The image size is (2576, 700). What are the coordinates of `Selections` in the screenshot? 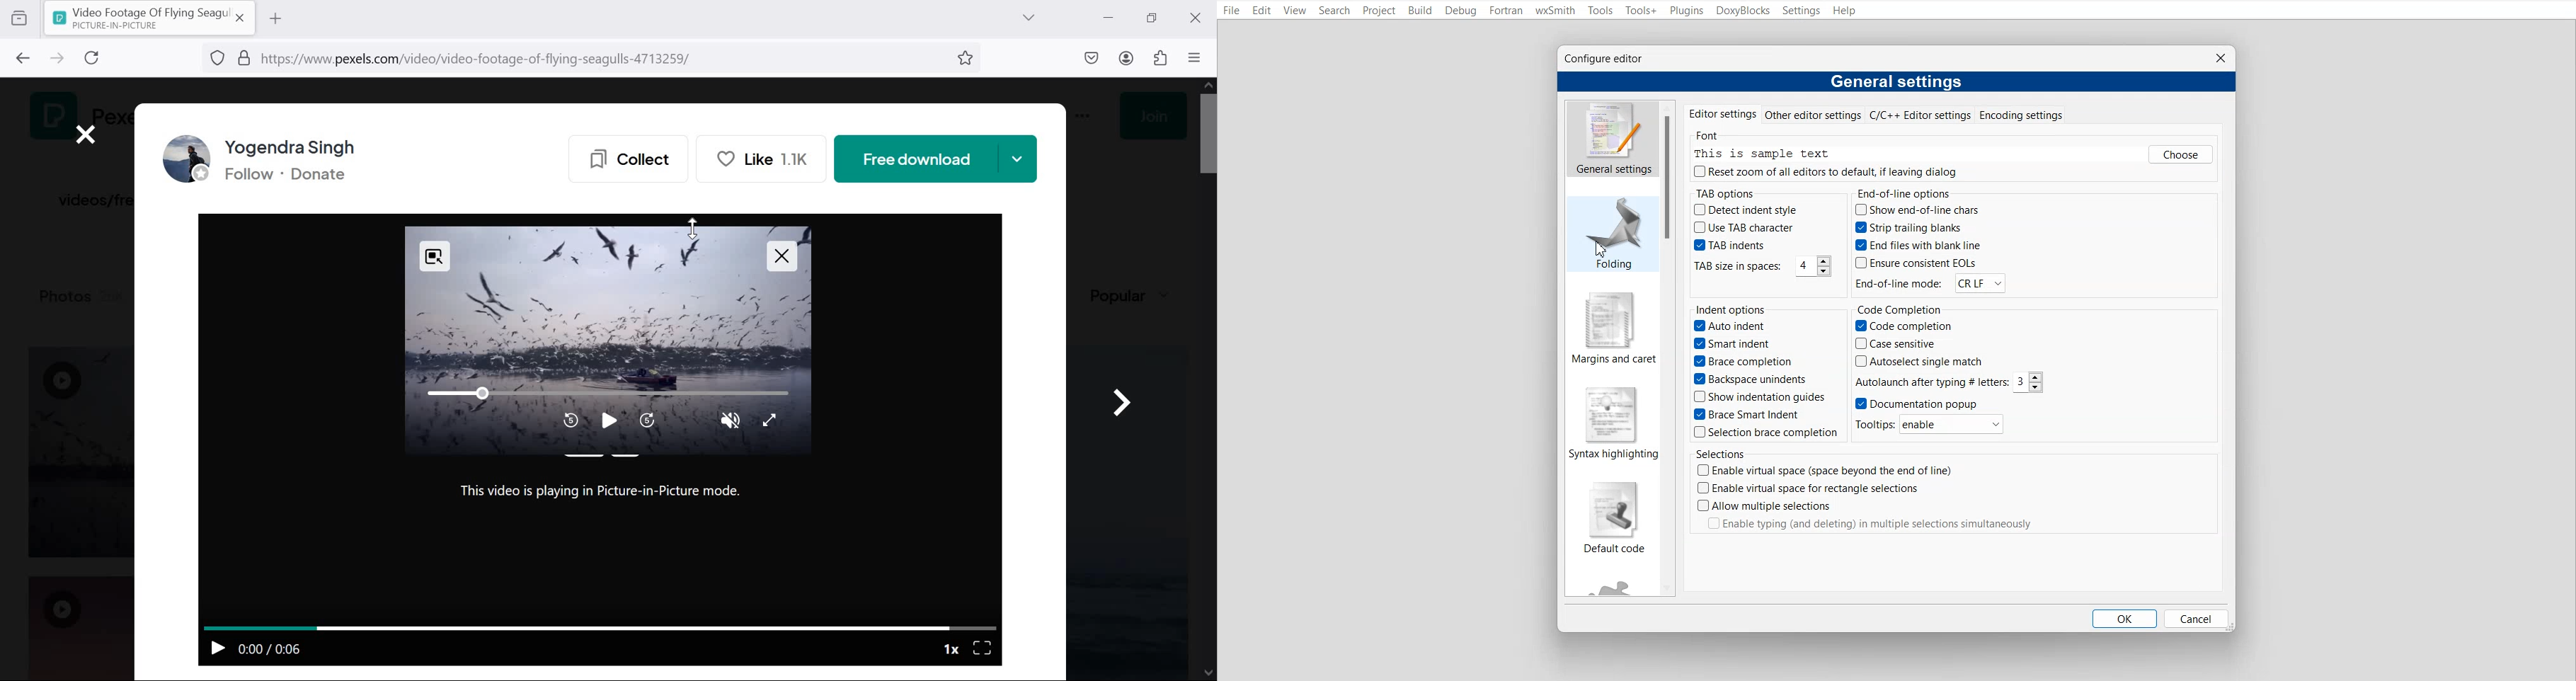 It's located at (1719, 453).